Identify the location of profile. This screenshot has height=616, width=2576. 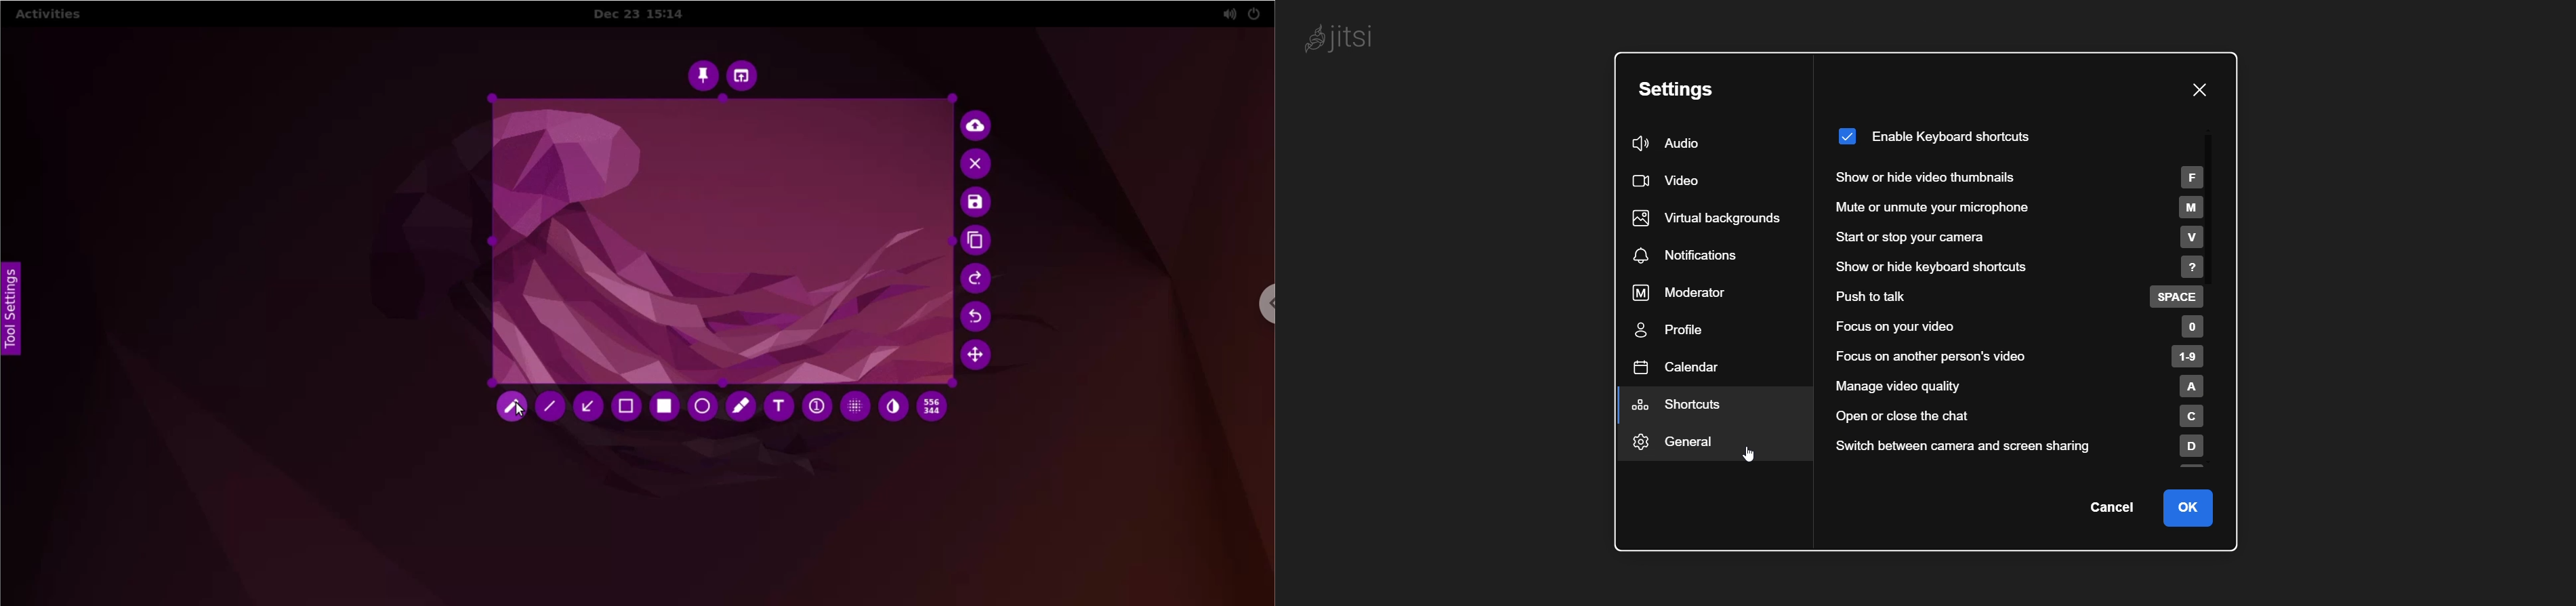
(1674, 332).